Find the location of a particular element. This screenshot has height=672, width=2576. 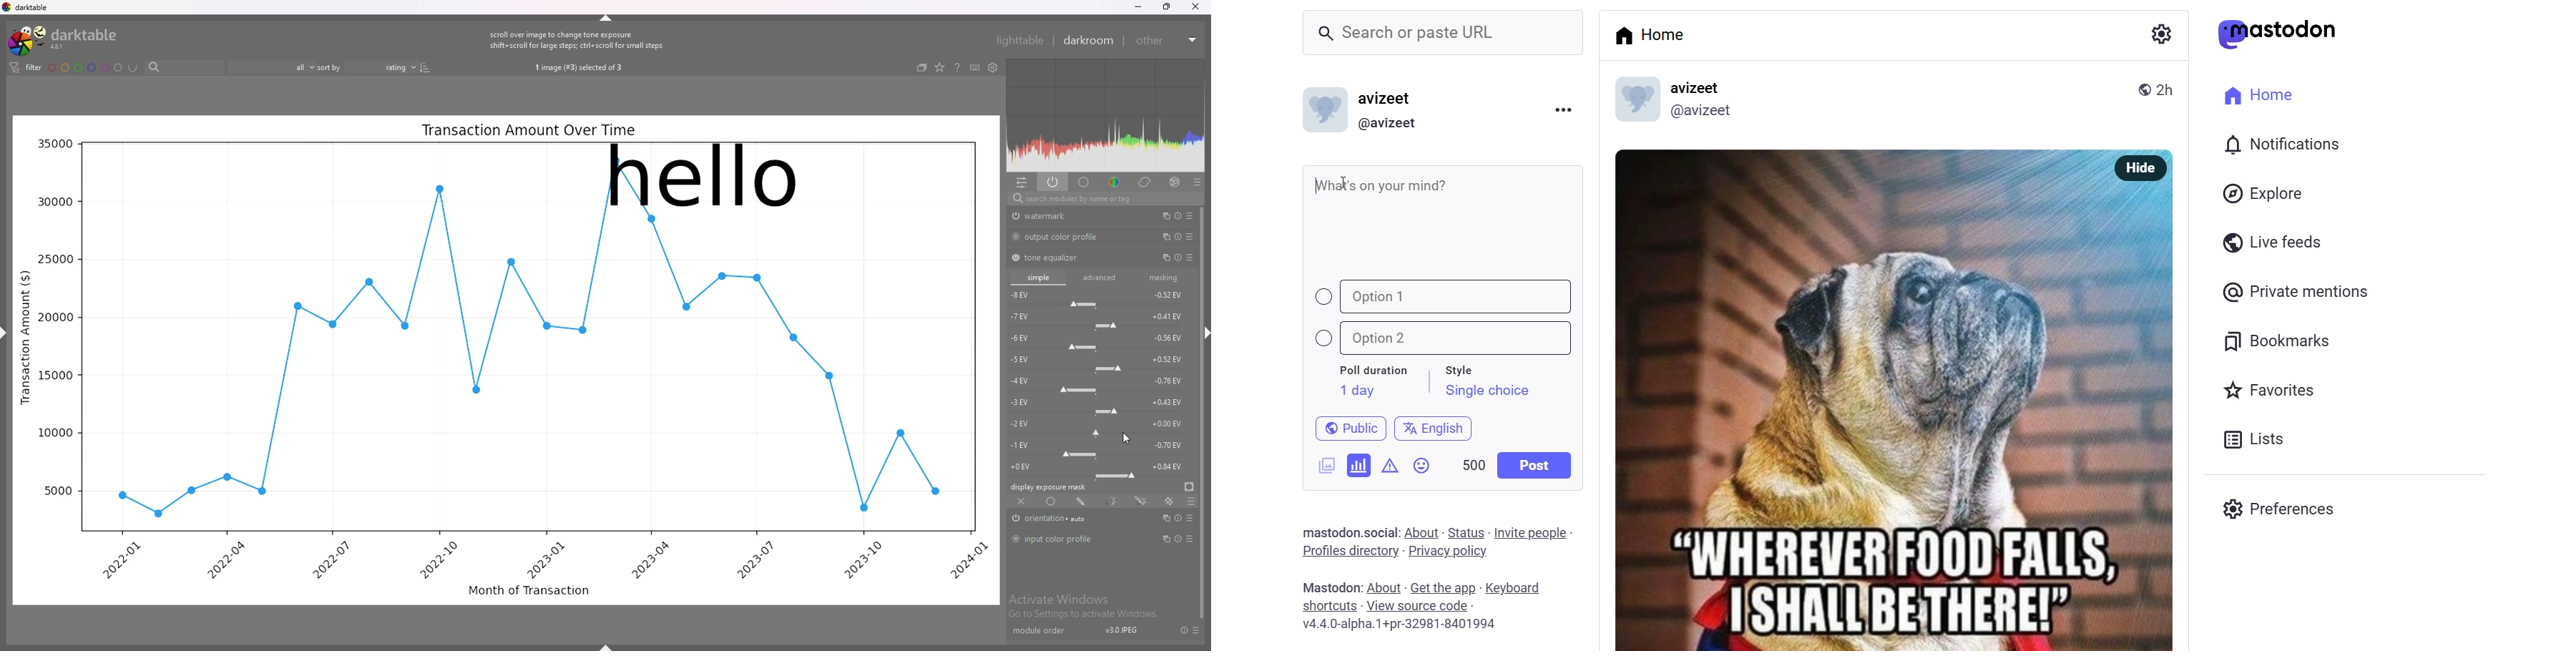

reset is located at coordinates (1181, 630).